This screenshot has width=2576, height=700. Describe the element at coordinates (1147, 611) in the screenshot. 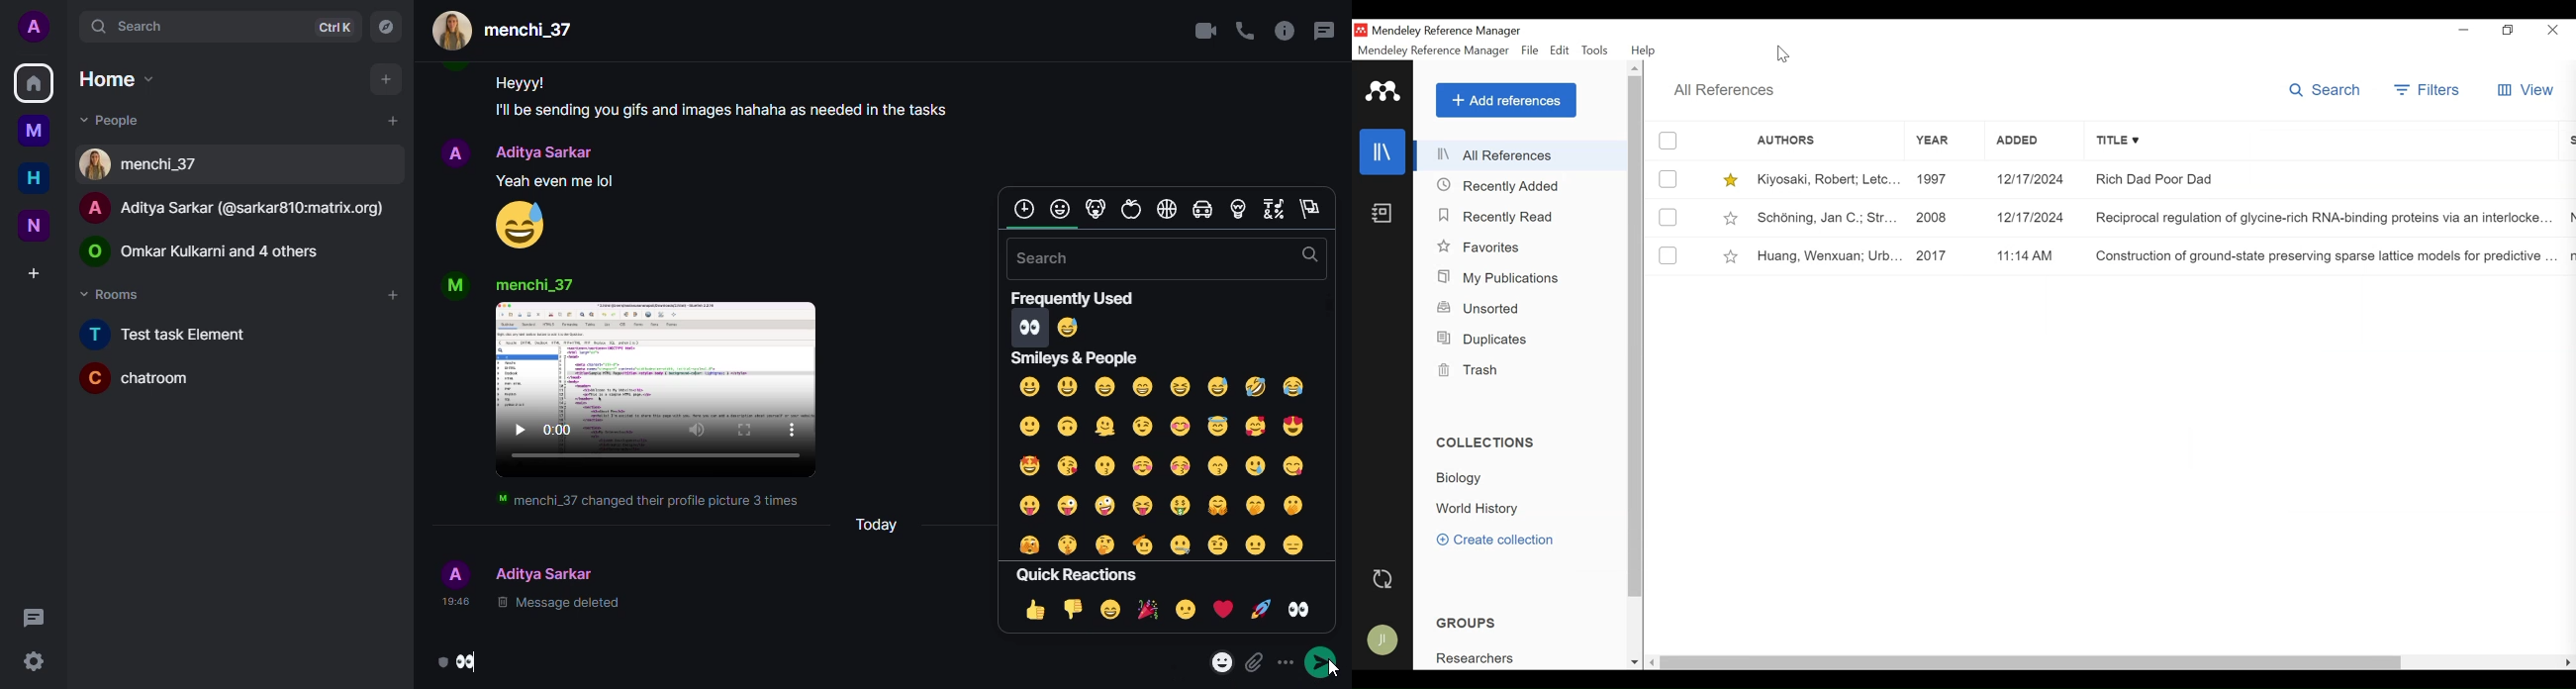

I see `celebrate` at that location.